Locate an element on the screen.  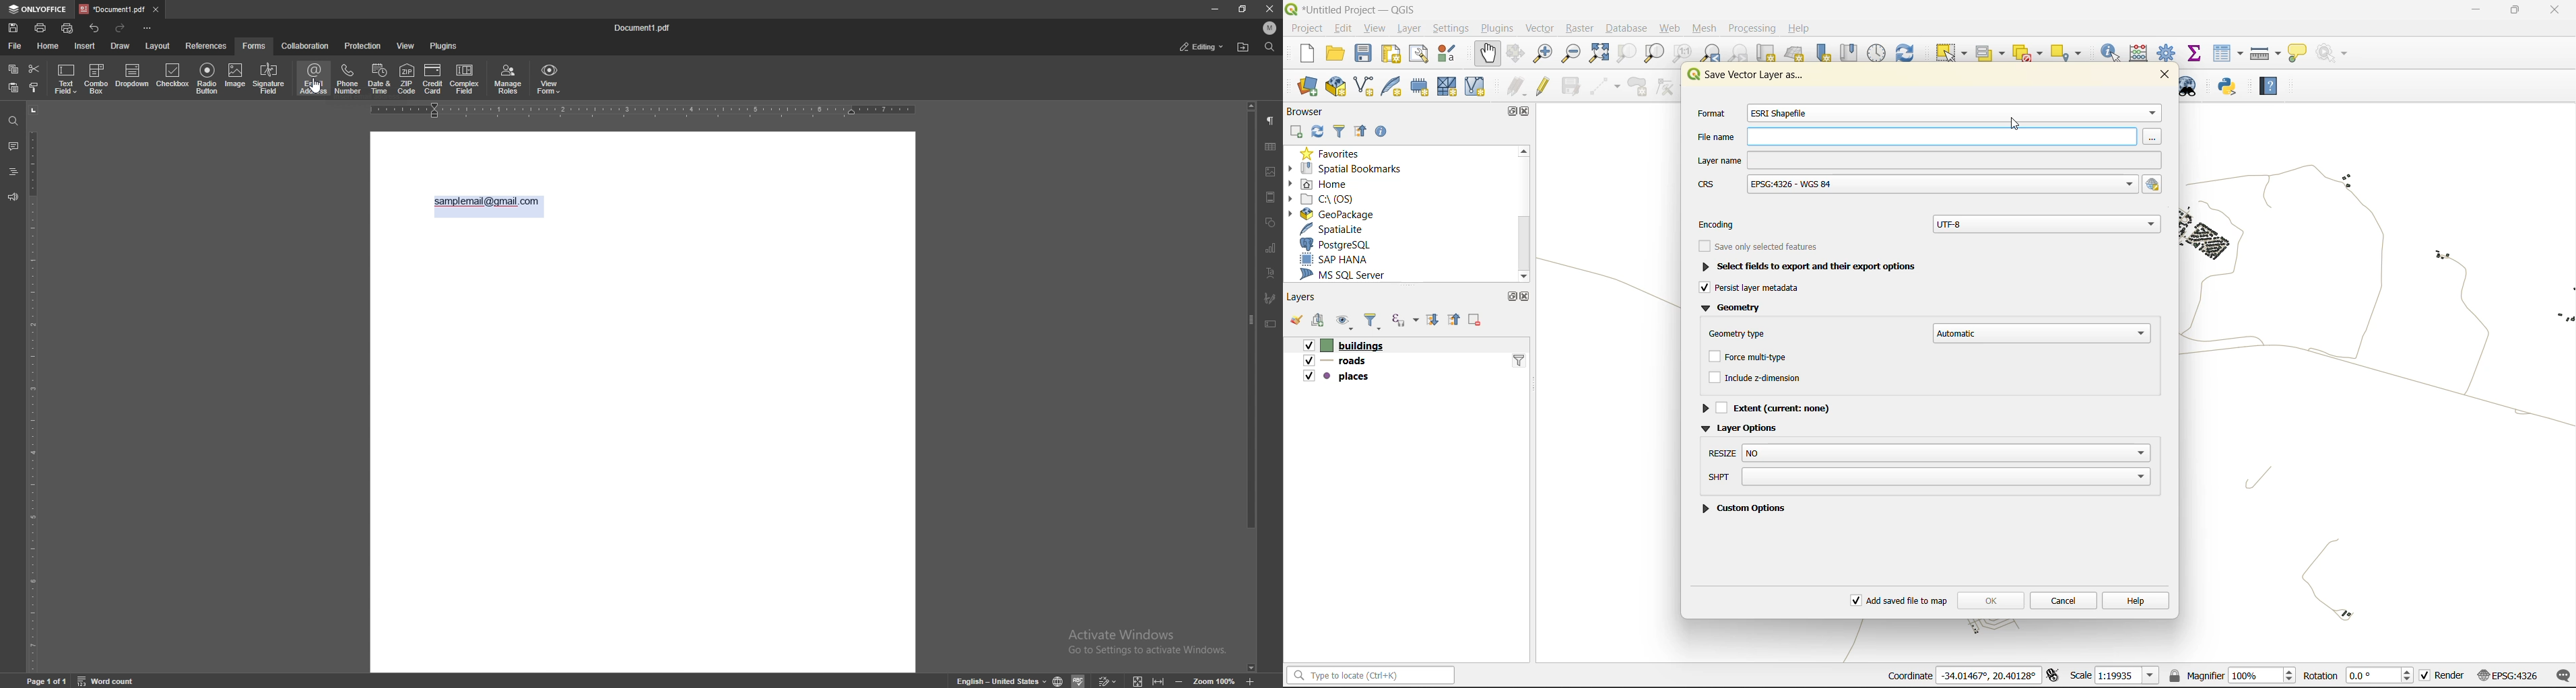
add polygon is located at coordinates (1640, 87).